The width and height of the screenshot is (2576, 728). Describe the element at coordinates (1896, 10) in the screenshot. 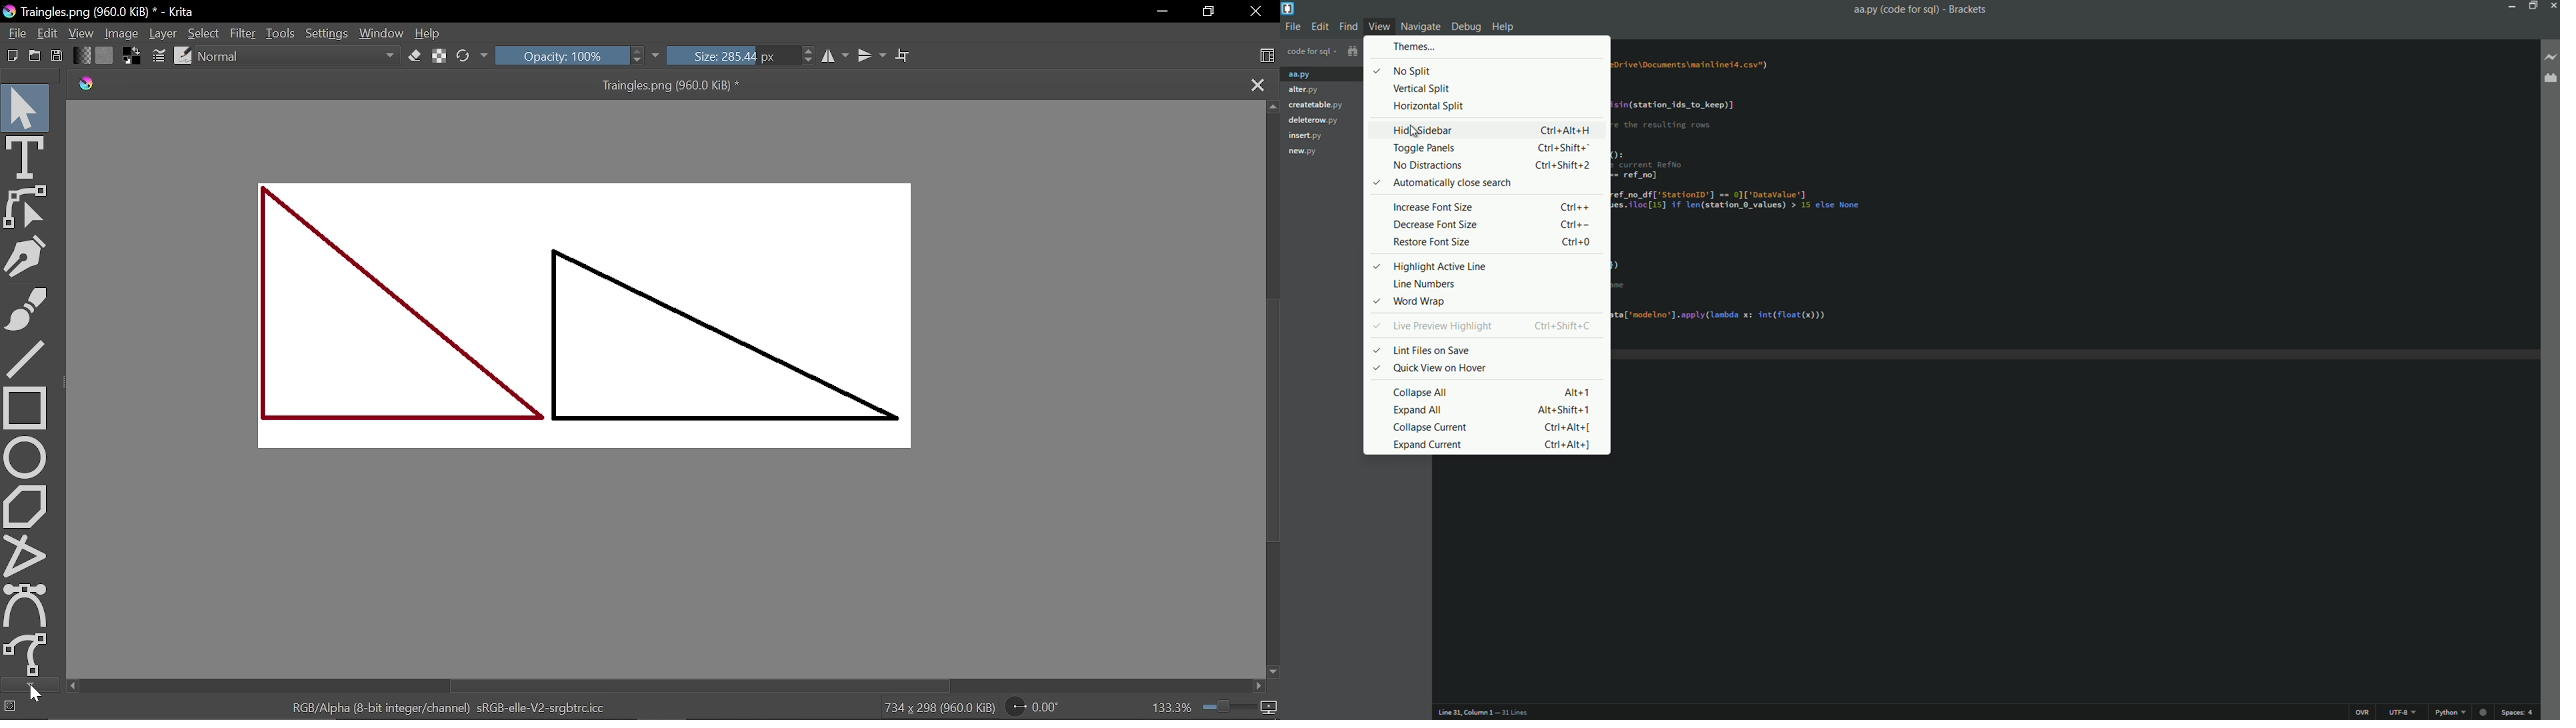

I see `file name` at that location.